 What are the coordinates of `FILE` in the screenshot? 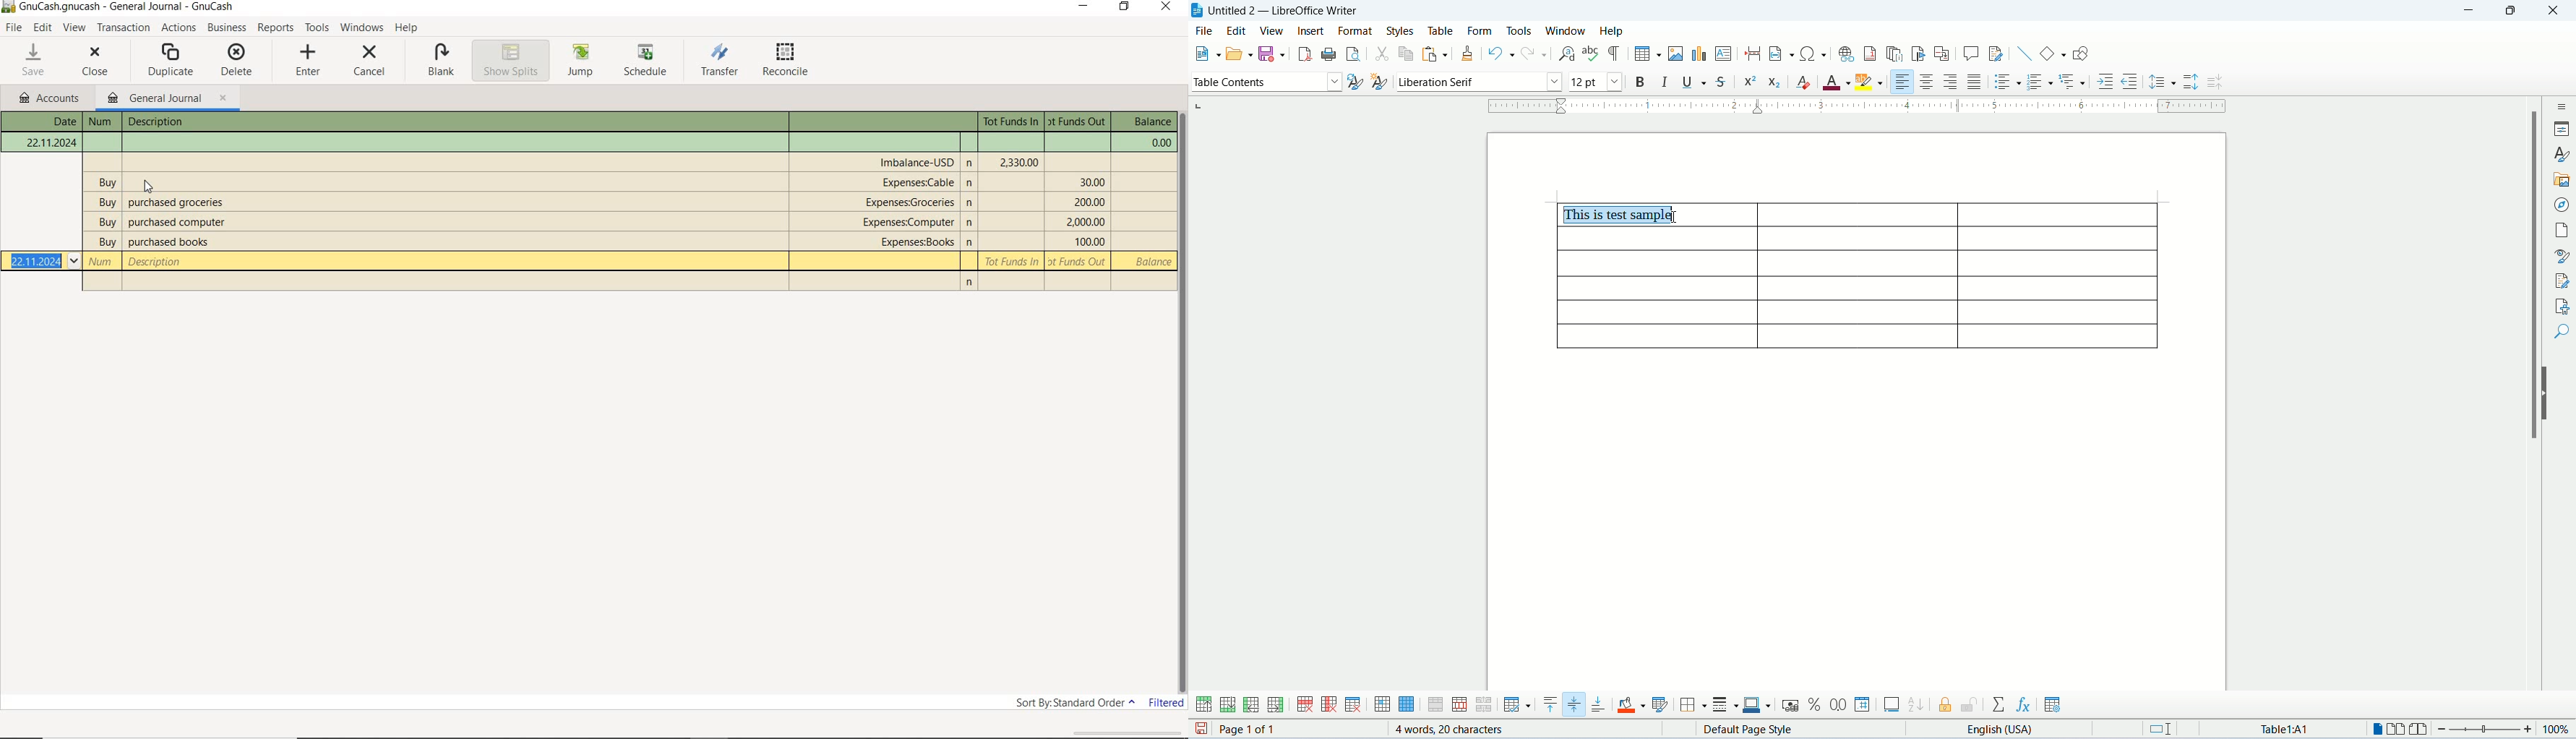 It's located at (12, 29).